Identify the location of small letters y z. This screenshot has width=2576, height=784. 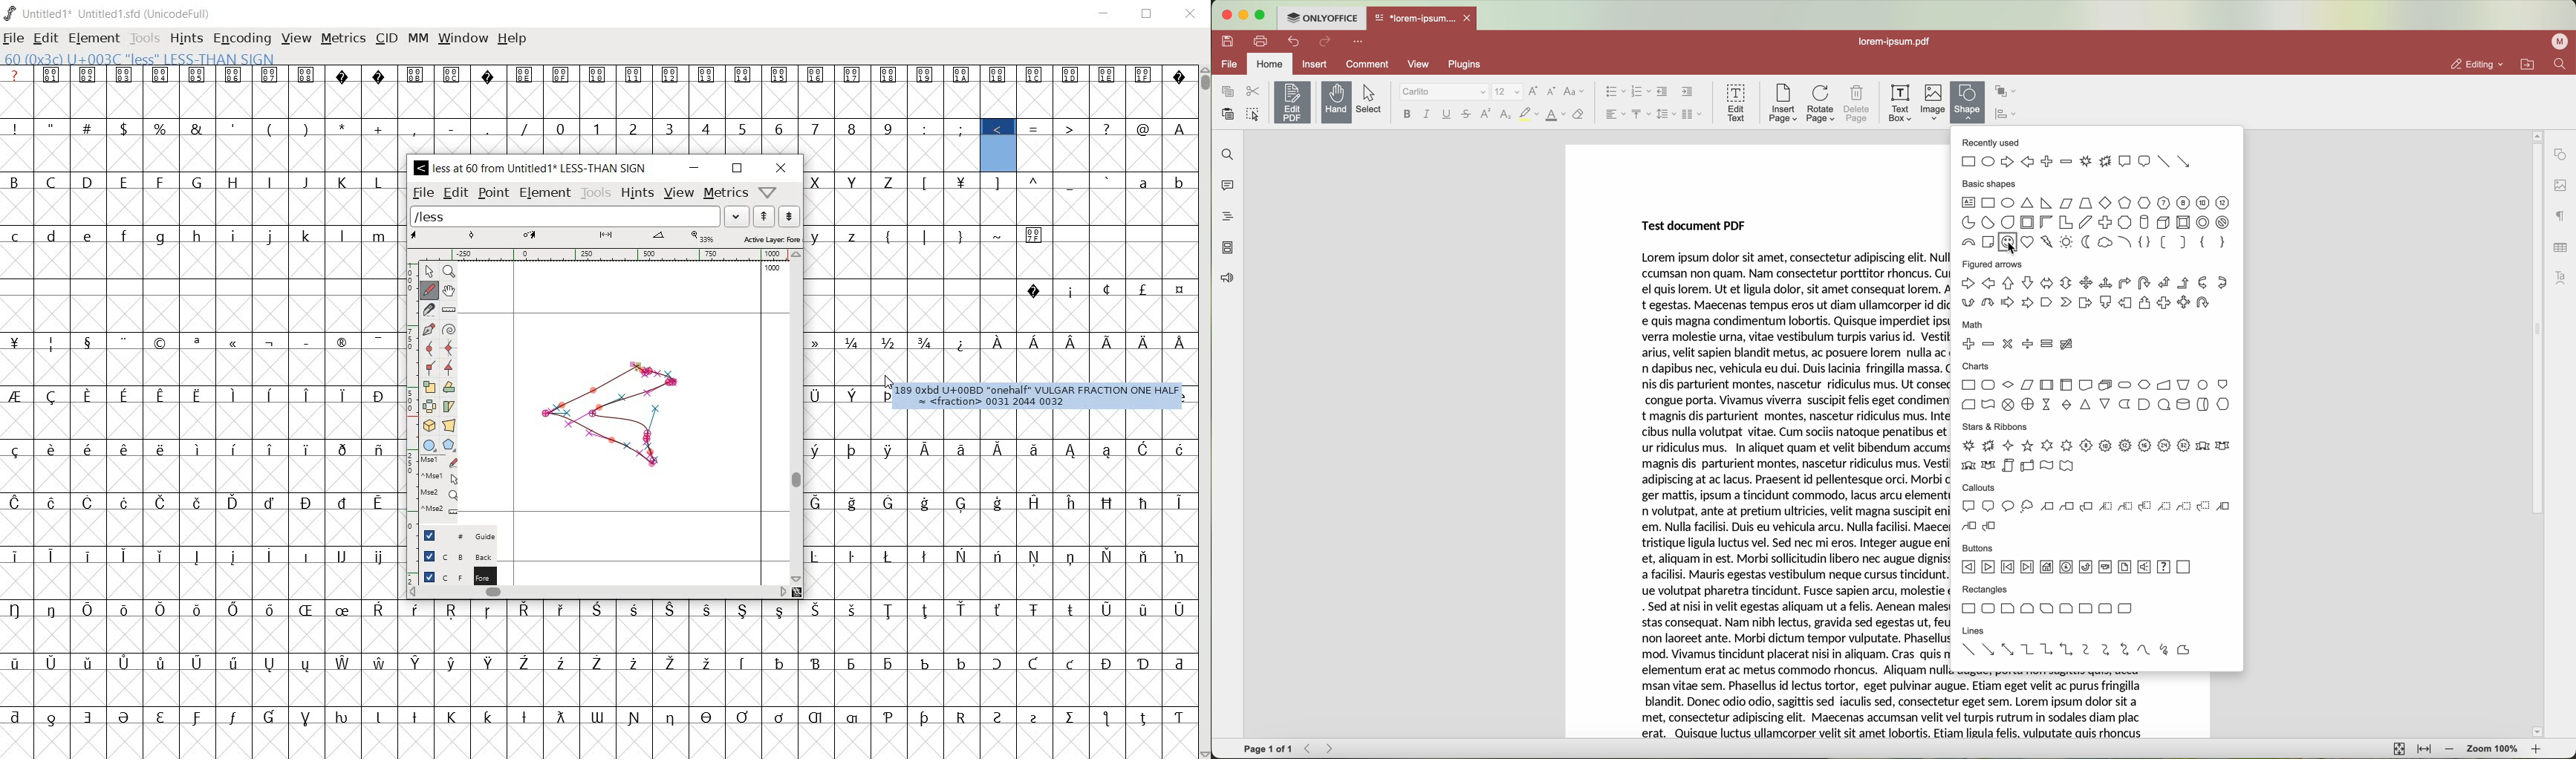
(840, 234).